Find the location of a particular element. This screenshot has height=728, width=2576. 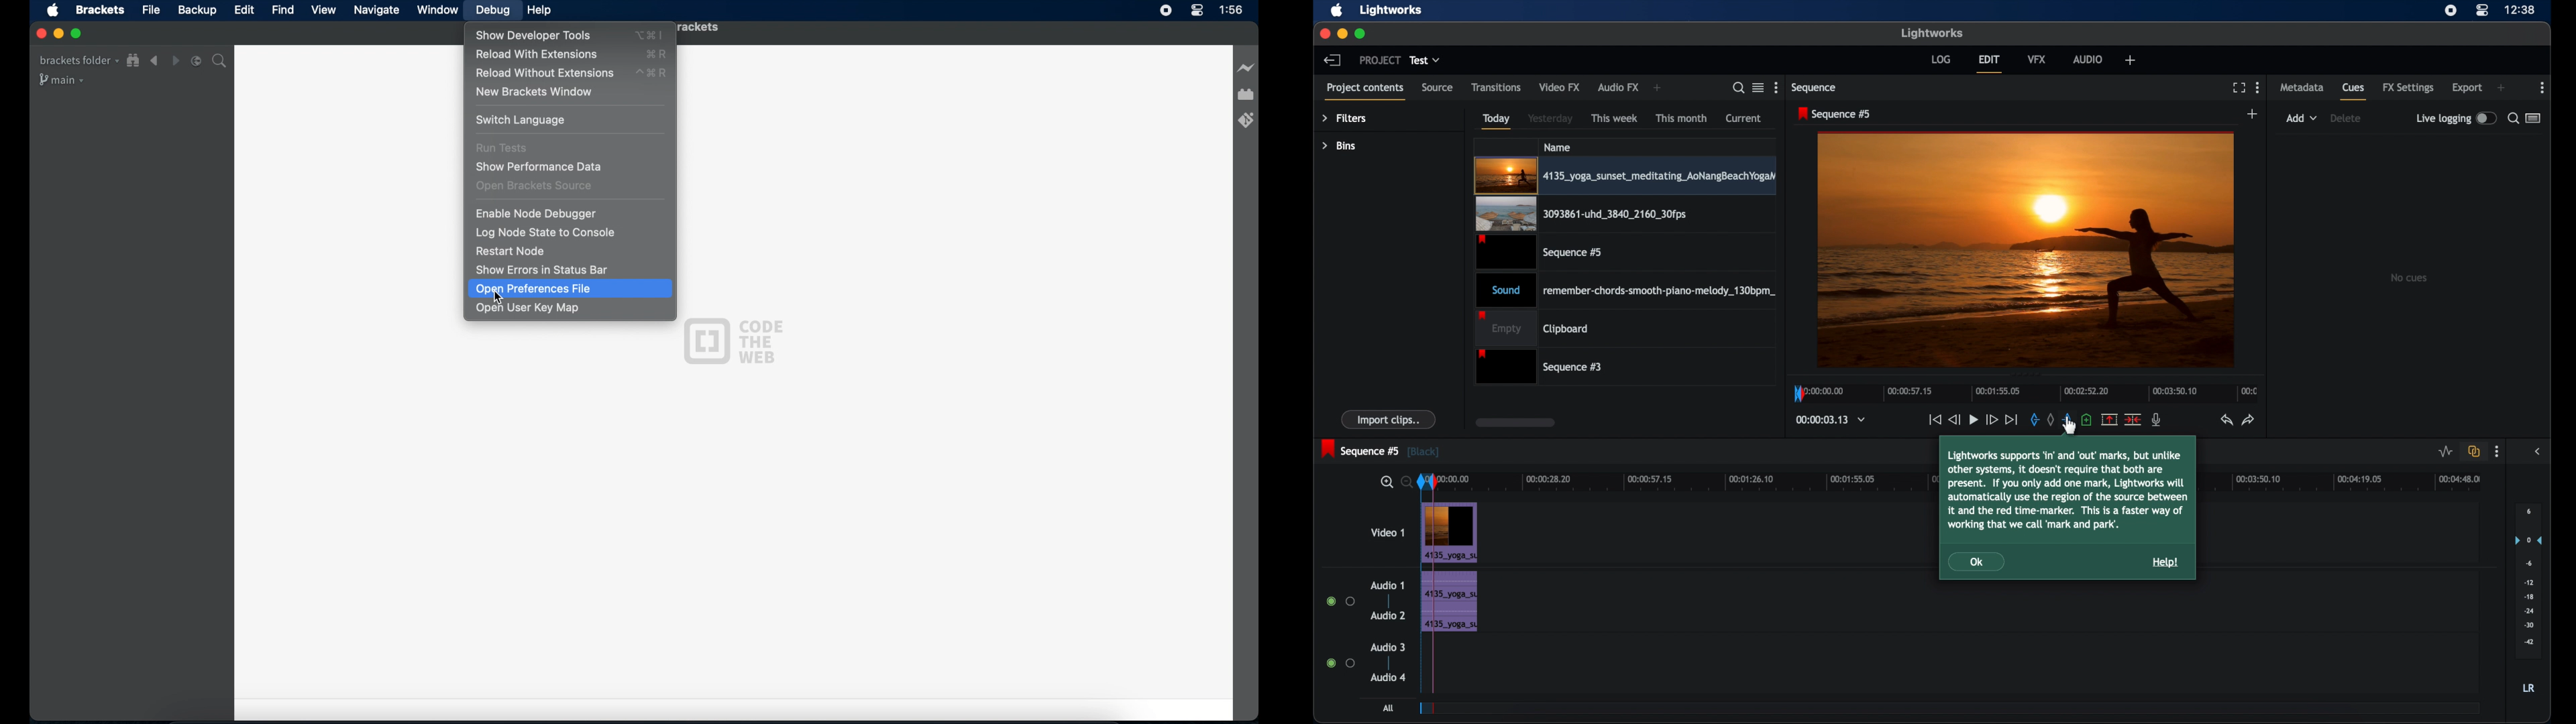

help is located at coordinates (540, 11).